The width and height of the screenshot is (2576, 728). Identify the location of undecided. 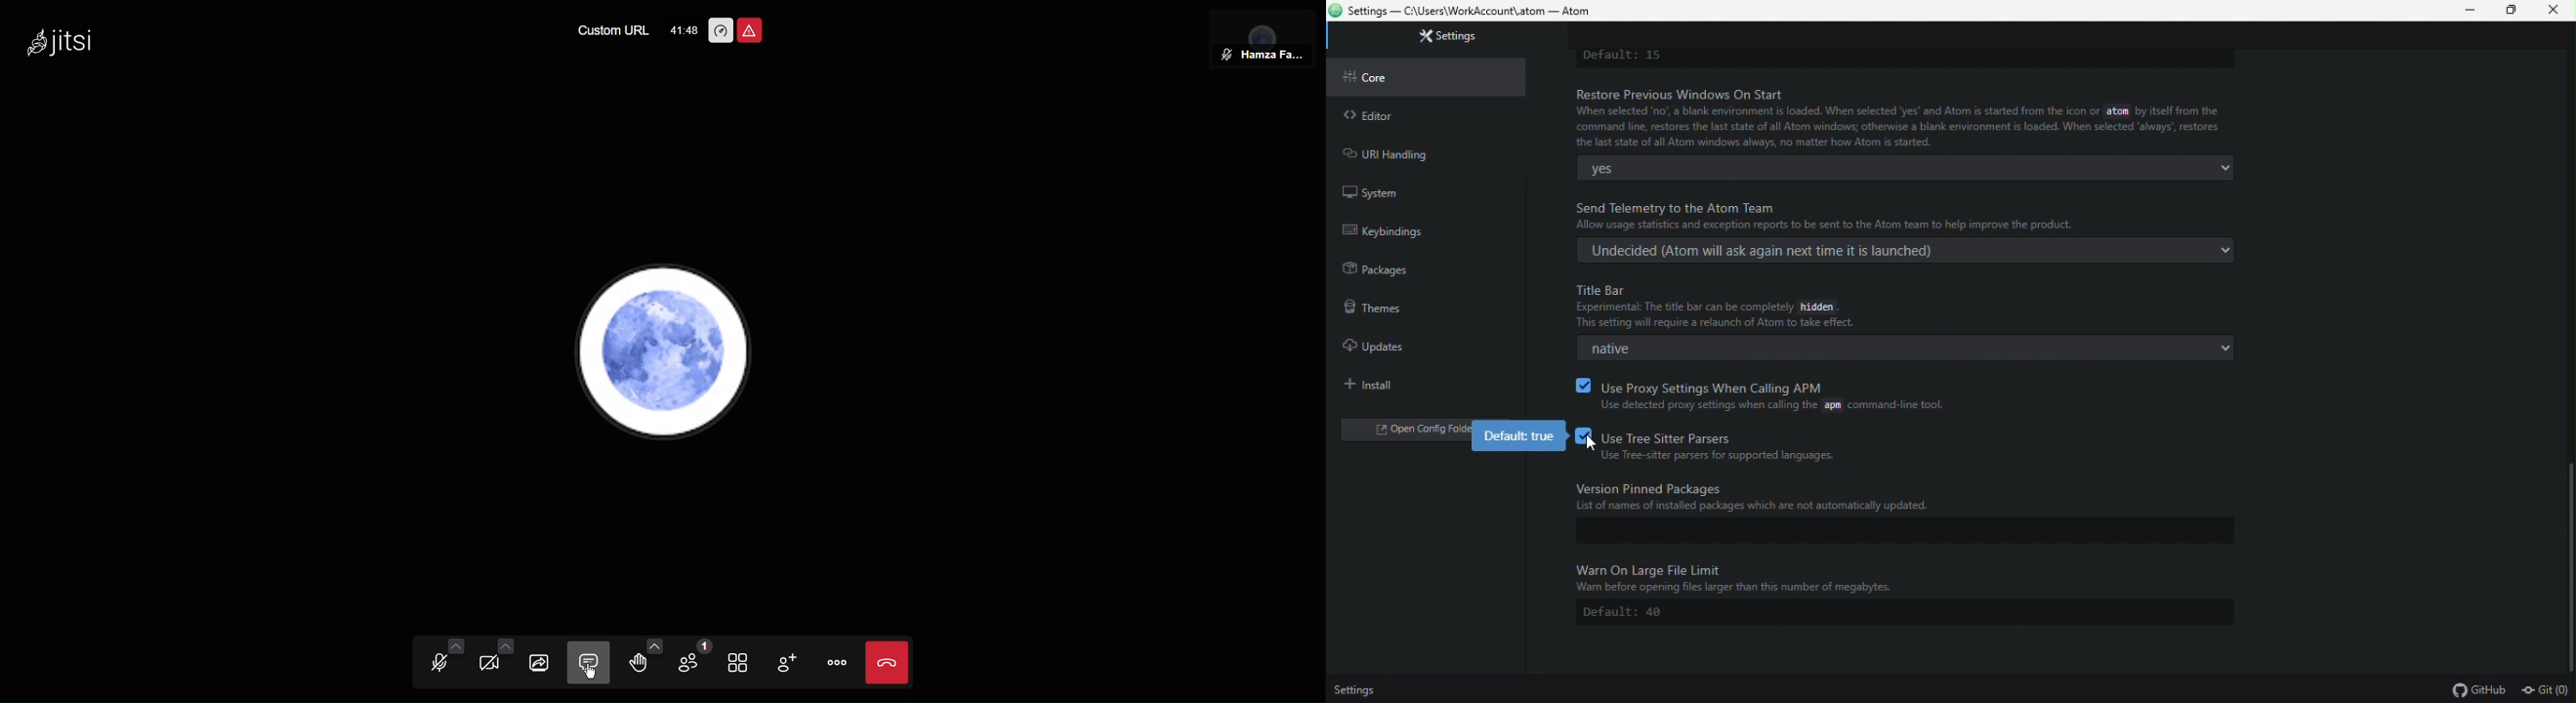
(1905, 250).